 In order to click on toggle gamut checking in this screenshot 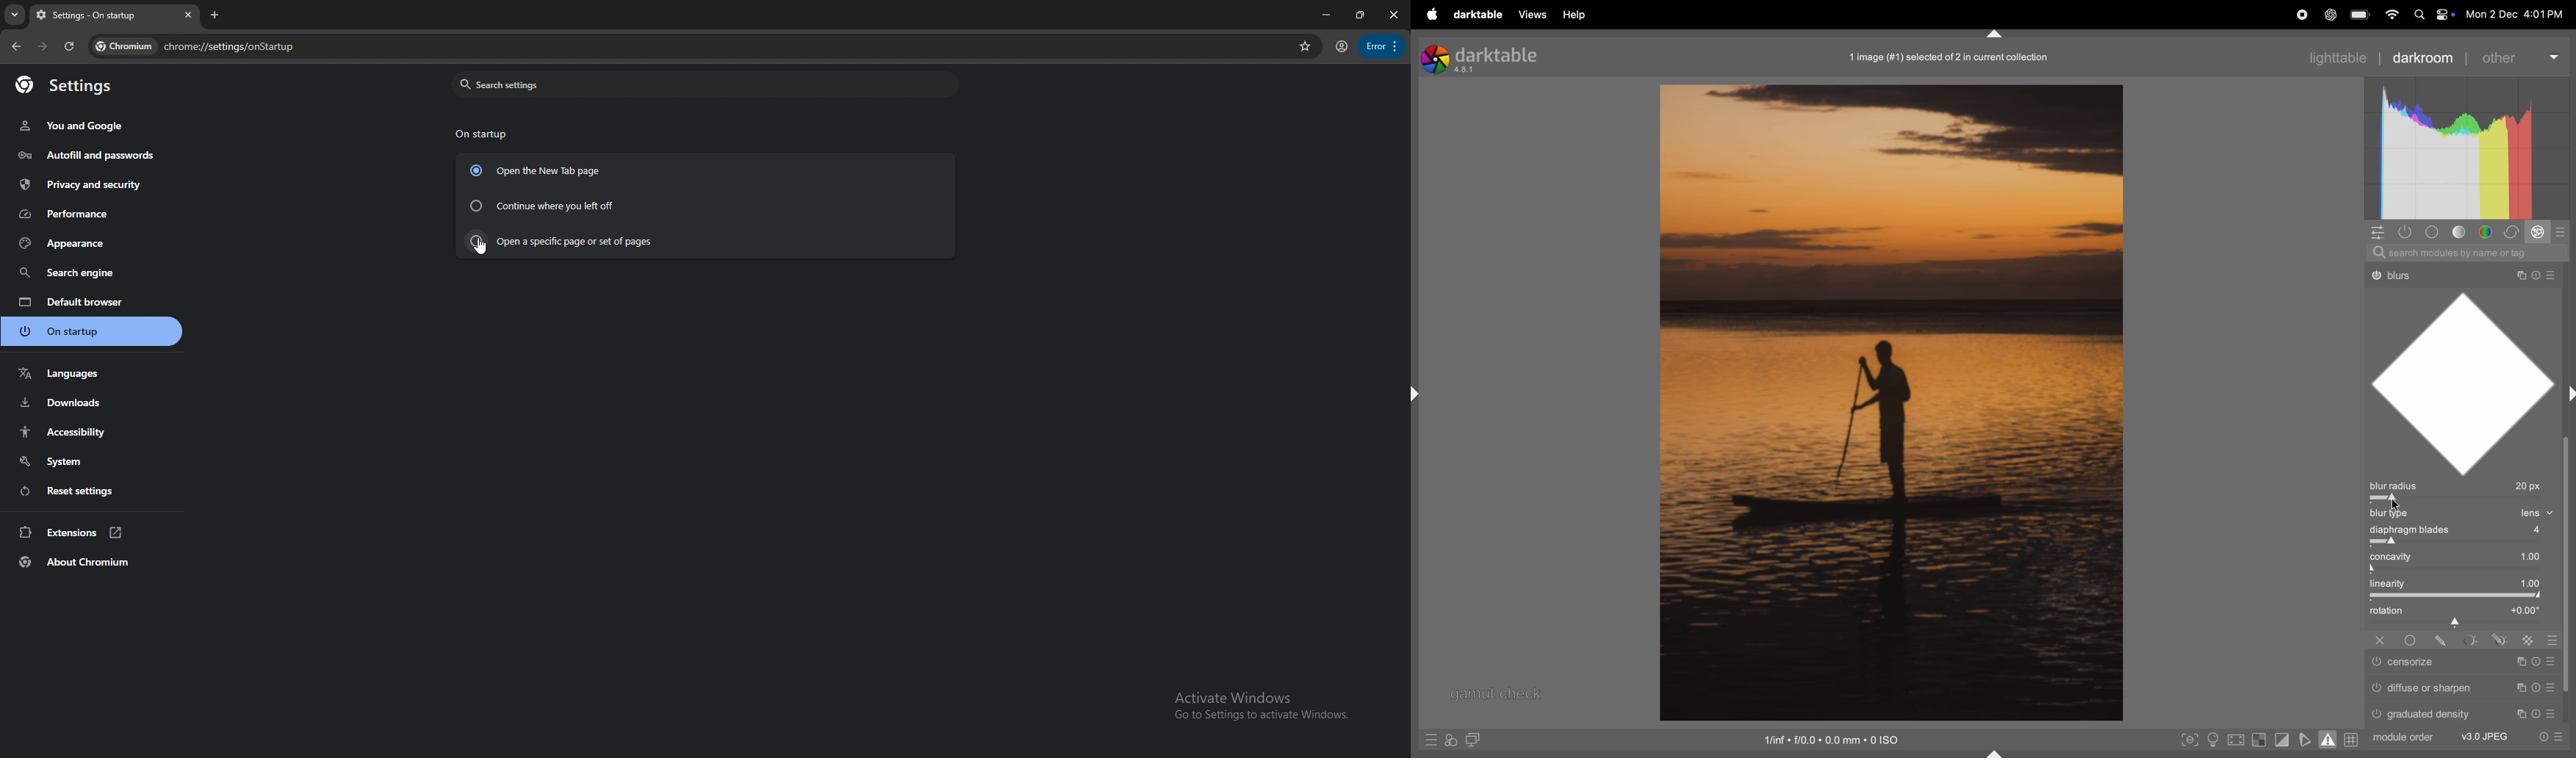, I will do `click(2329, 739)`.